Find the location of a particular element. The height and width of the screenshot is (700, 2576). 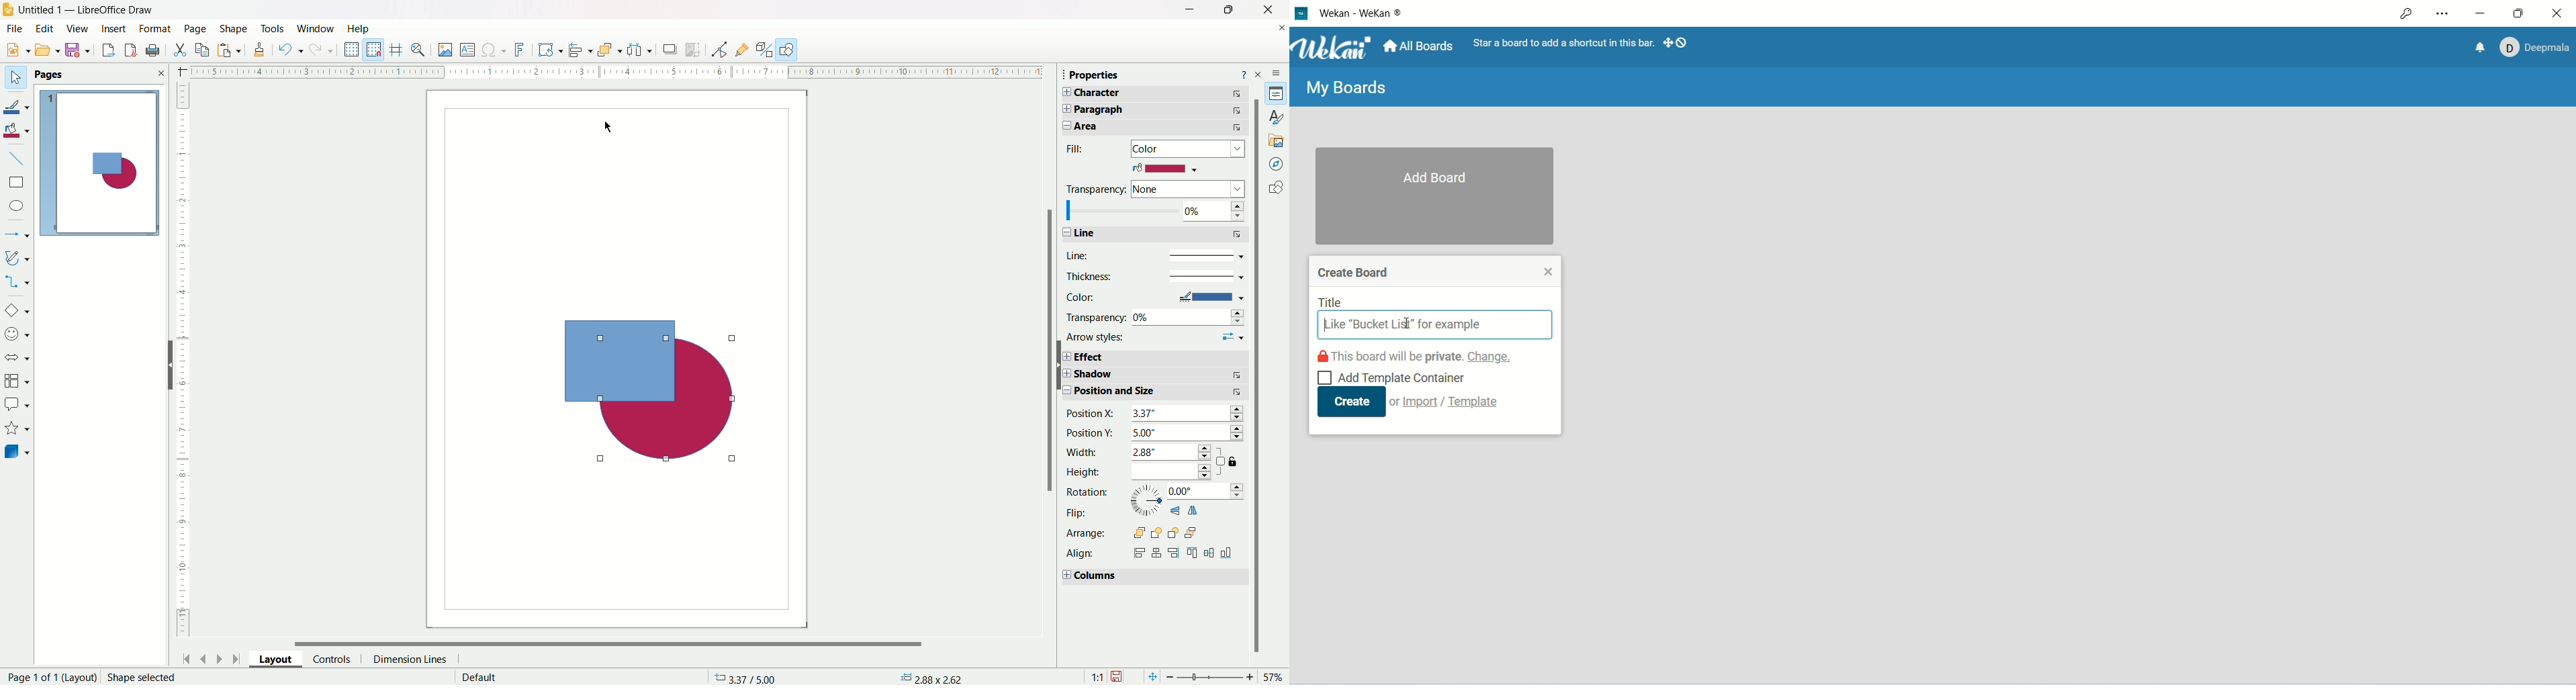

format is located at coordinates (154, 29).